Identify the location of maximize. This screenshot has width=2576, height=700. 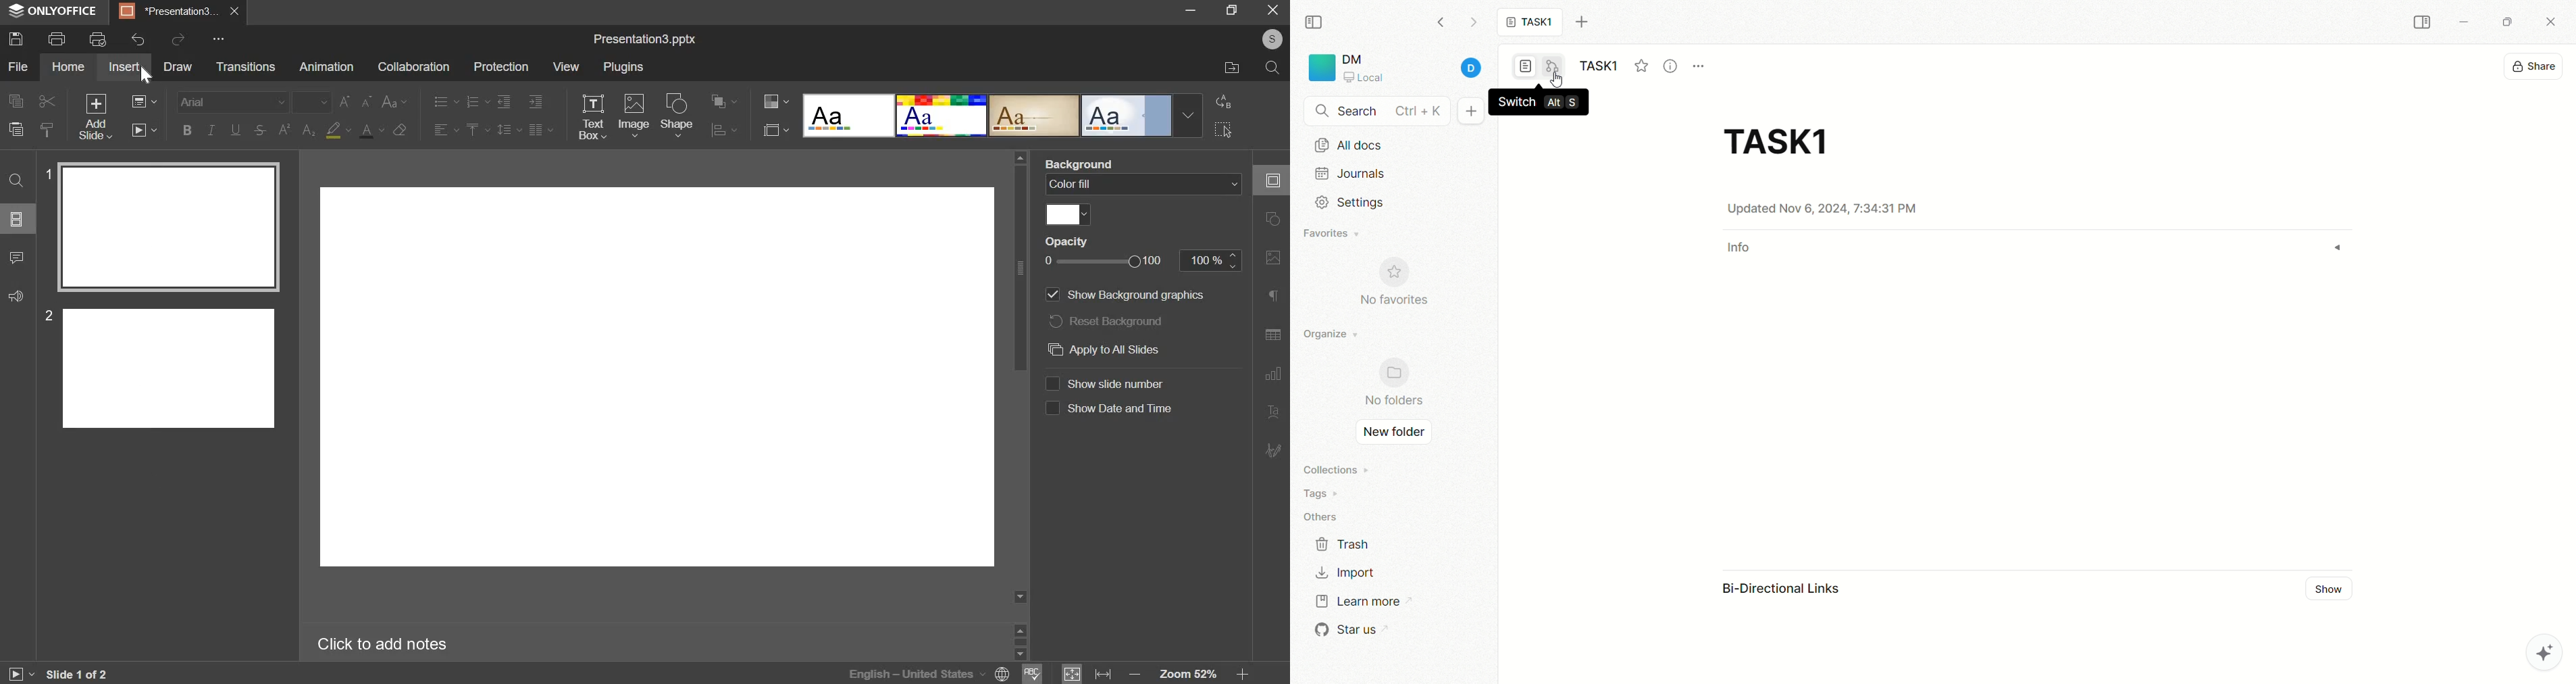
(2504, 21).